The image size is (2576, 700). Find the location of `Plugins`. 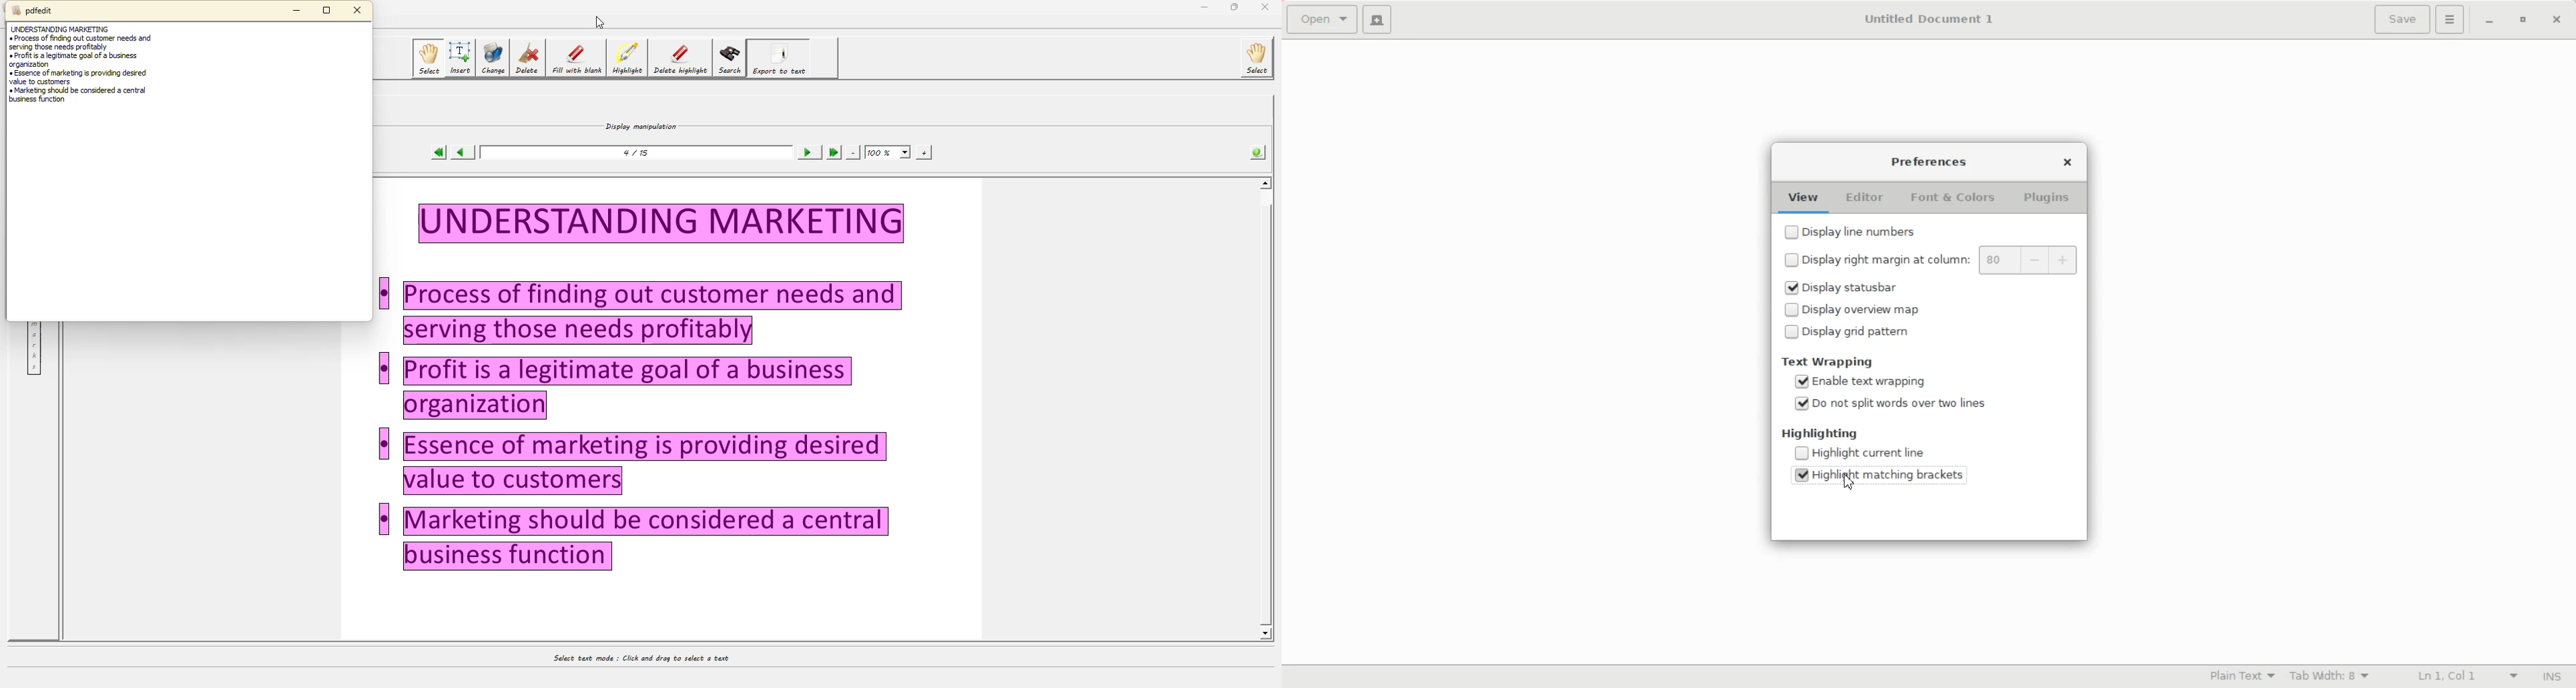

Plugins is located at coordinates (2045, 198).